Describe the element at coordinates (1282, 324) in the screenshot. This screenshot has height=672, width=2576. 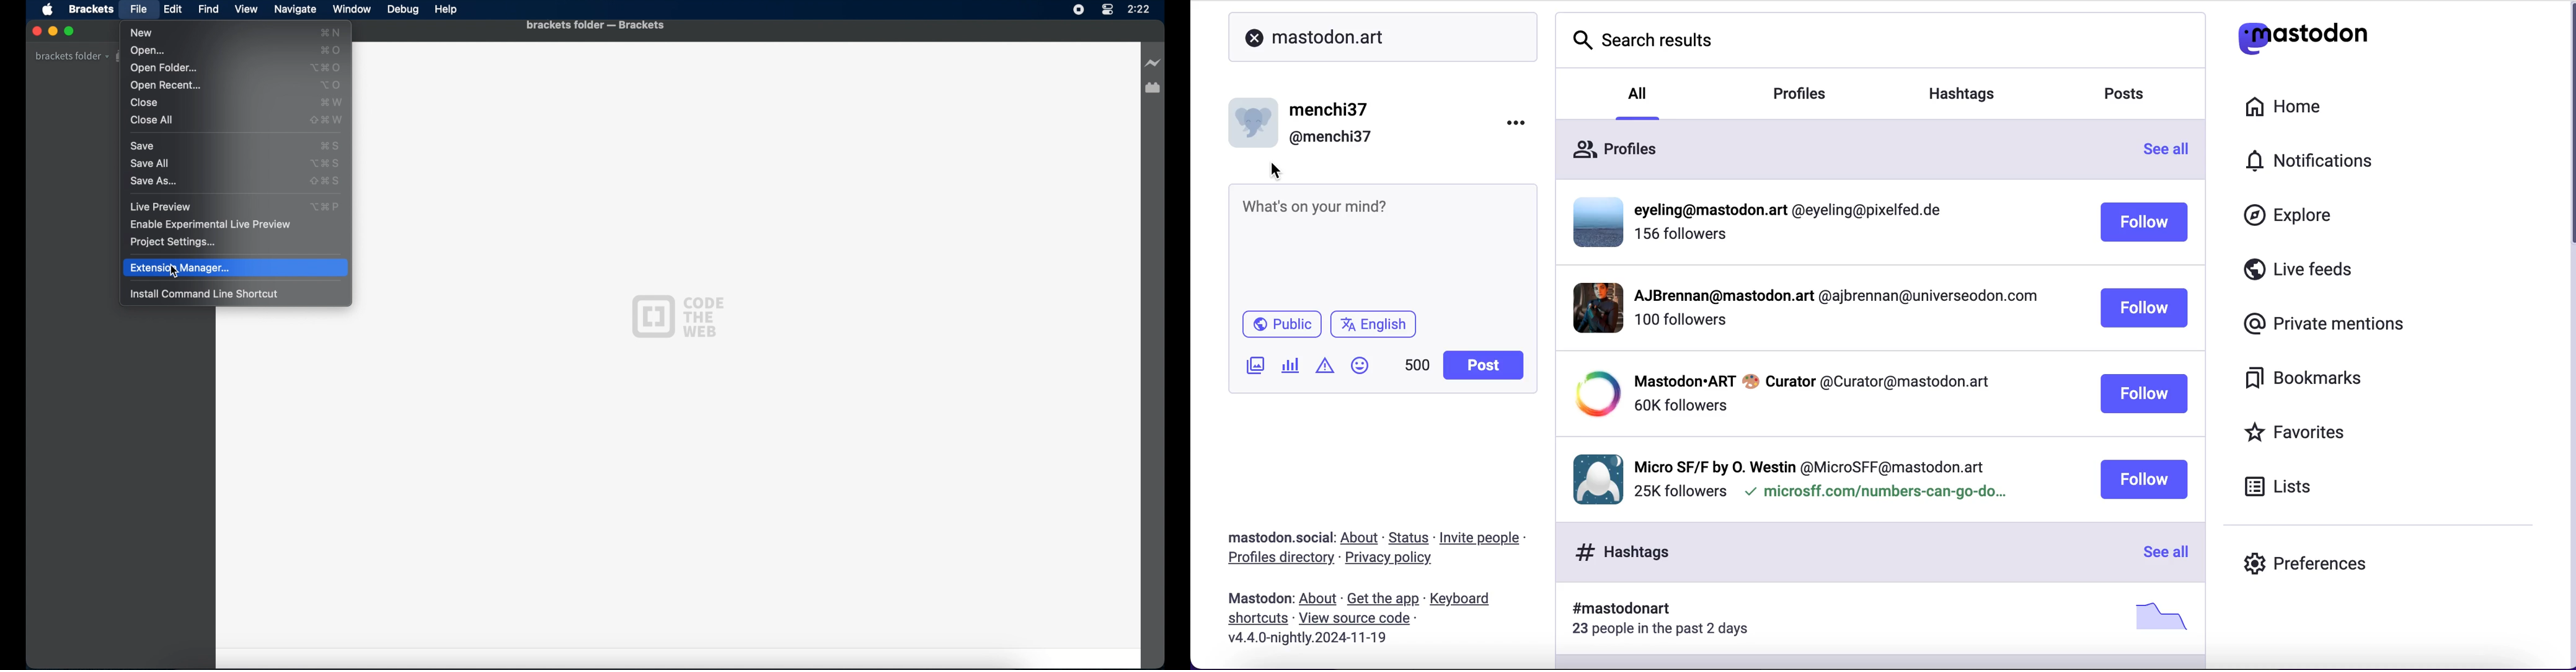
I see `public` at that location.